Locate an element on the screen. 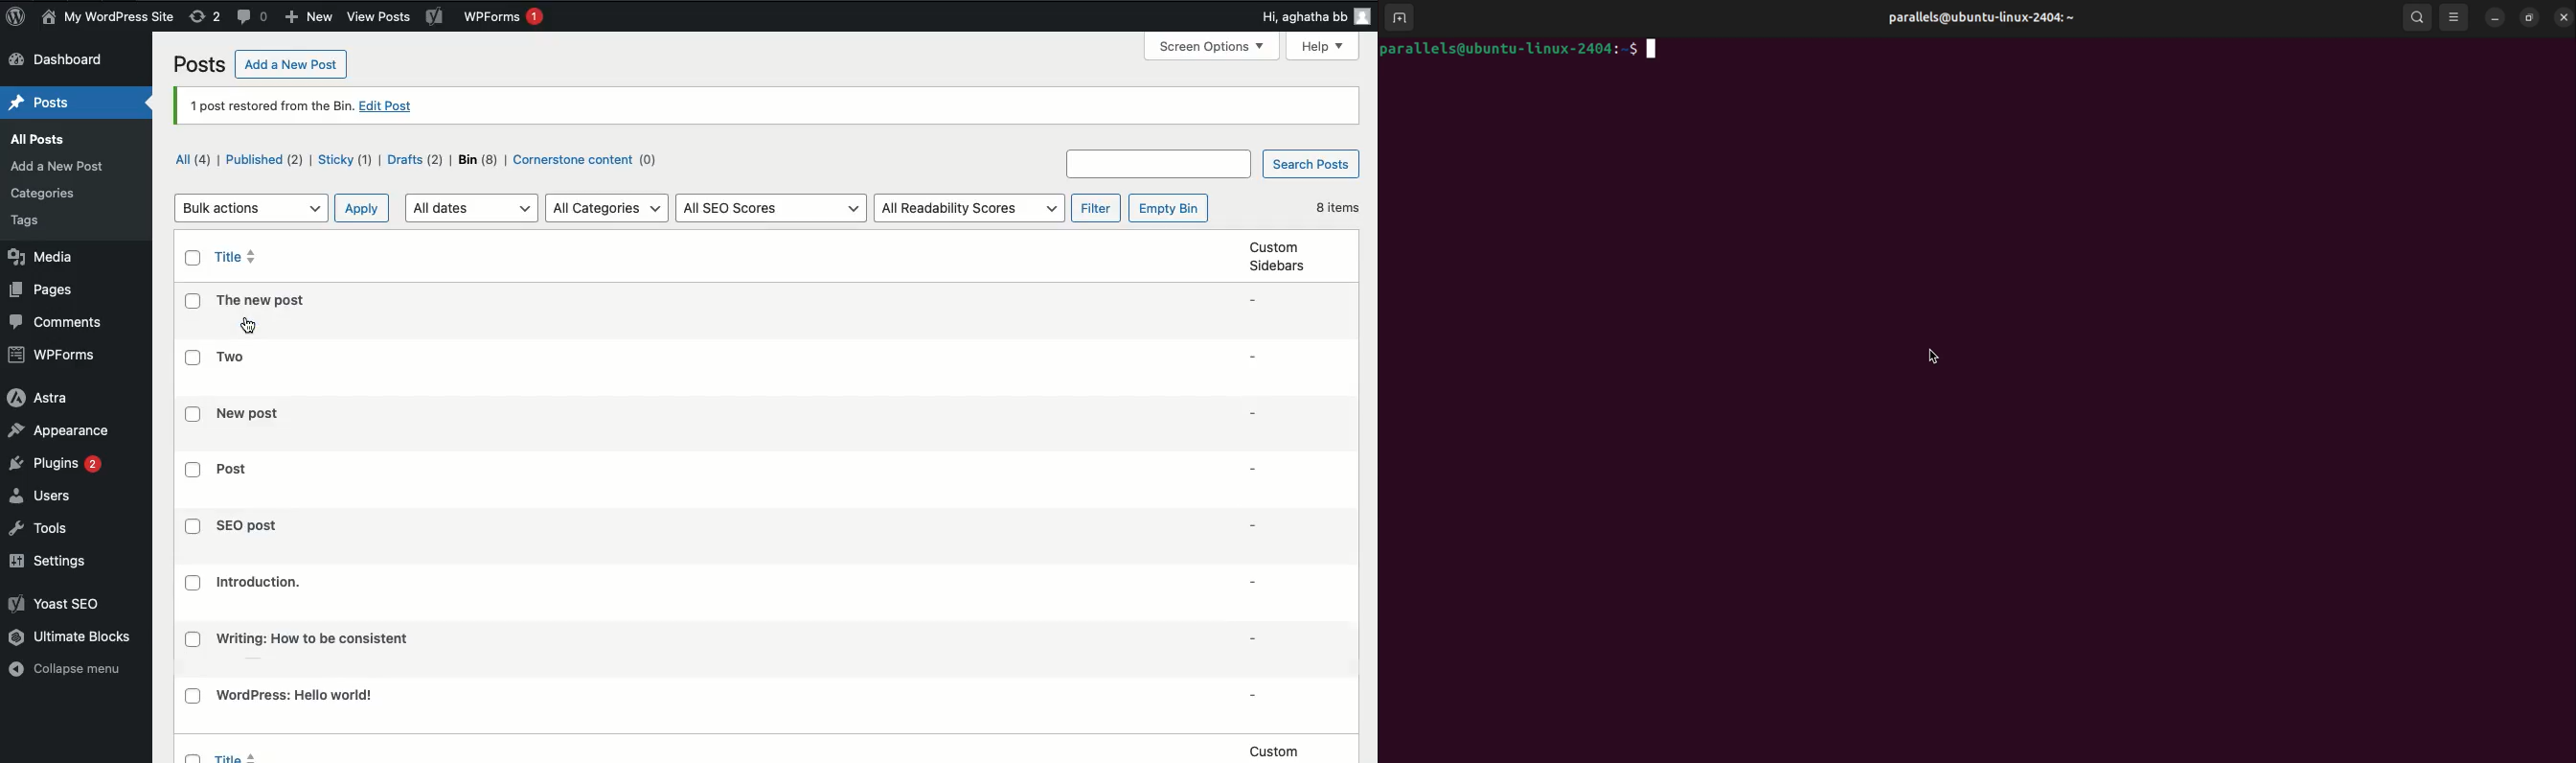 The width and height of the screenshot is (2576, 784). Search posts is located at coordinates (1311, 164).